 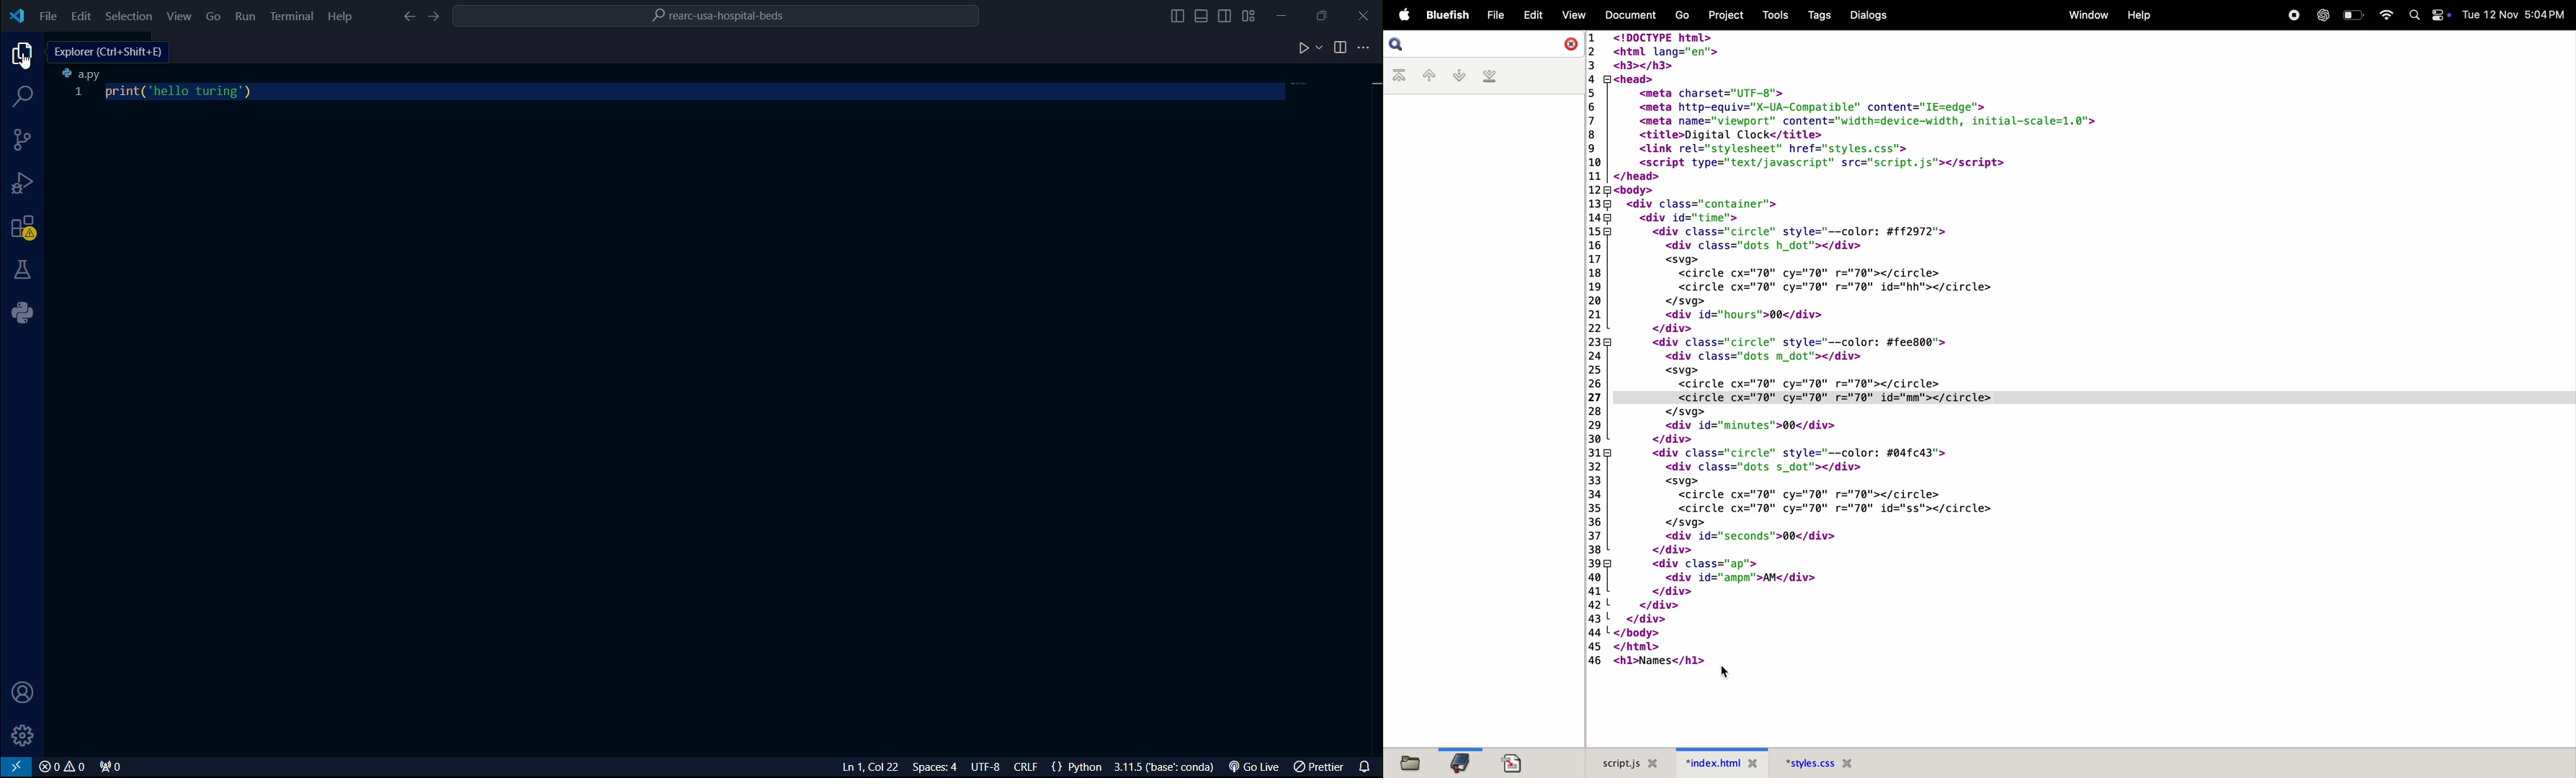 What do you see at coordinates (1165, 766) in the screenshot?
I see `3.11.5('base':conda)` at bounding box center [1165, 766].